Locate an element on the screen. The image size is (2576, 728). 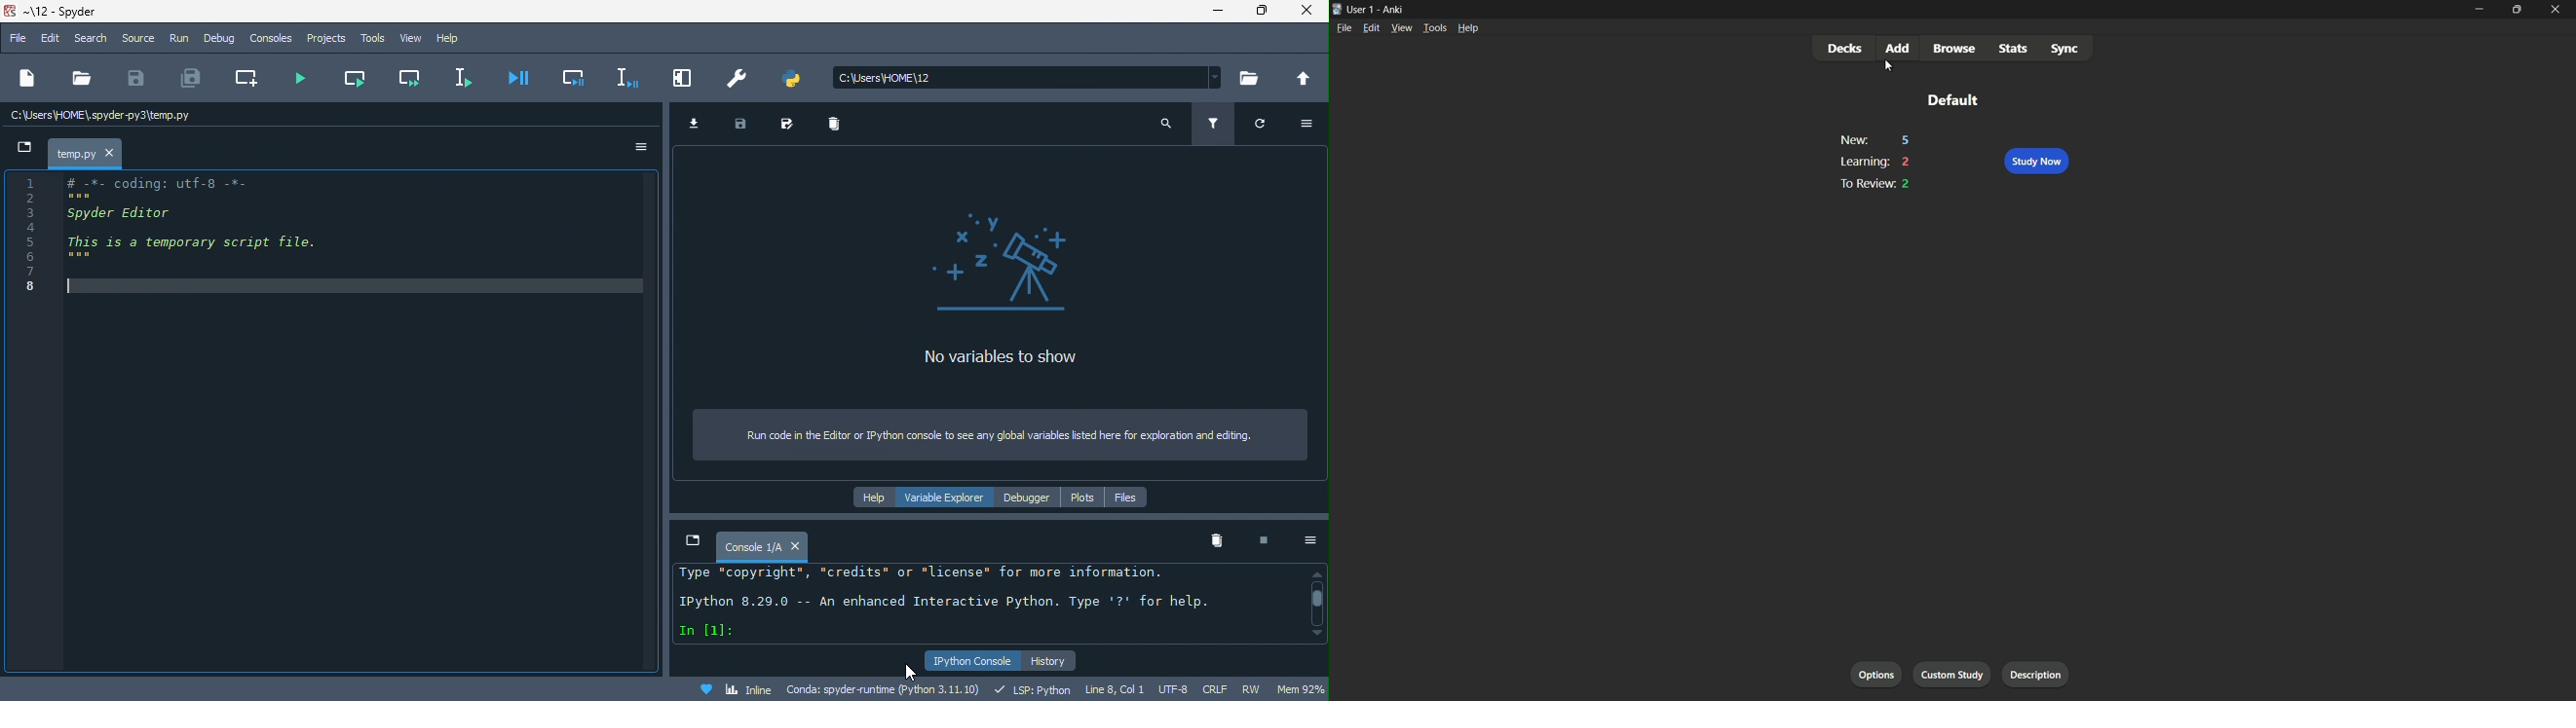
temp.py is located at coordinates (76, 154).